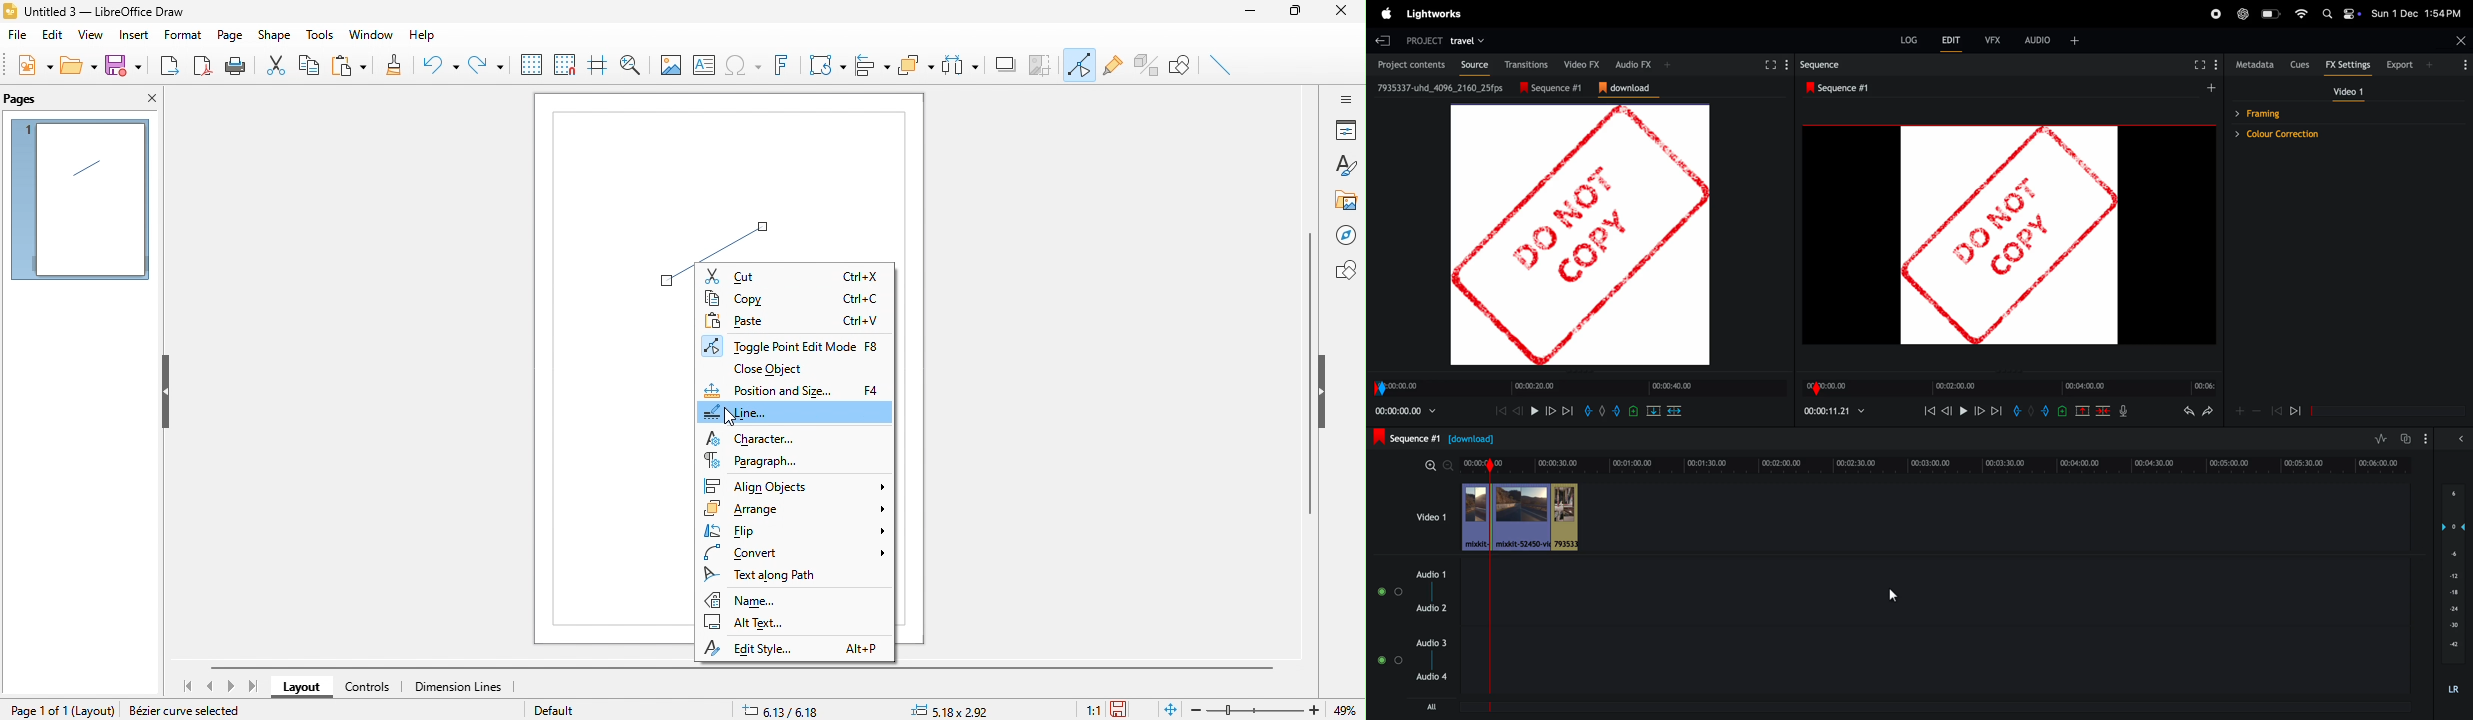 The image size is (2492, 728). Describe the element at coordinates (1929, 410) in the screenshot. I see `rewind` at that location.